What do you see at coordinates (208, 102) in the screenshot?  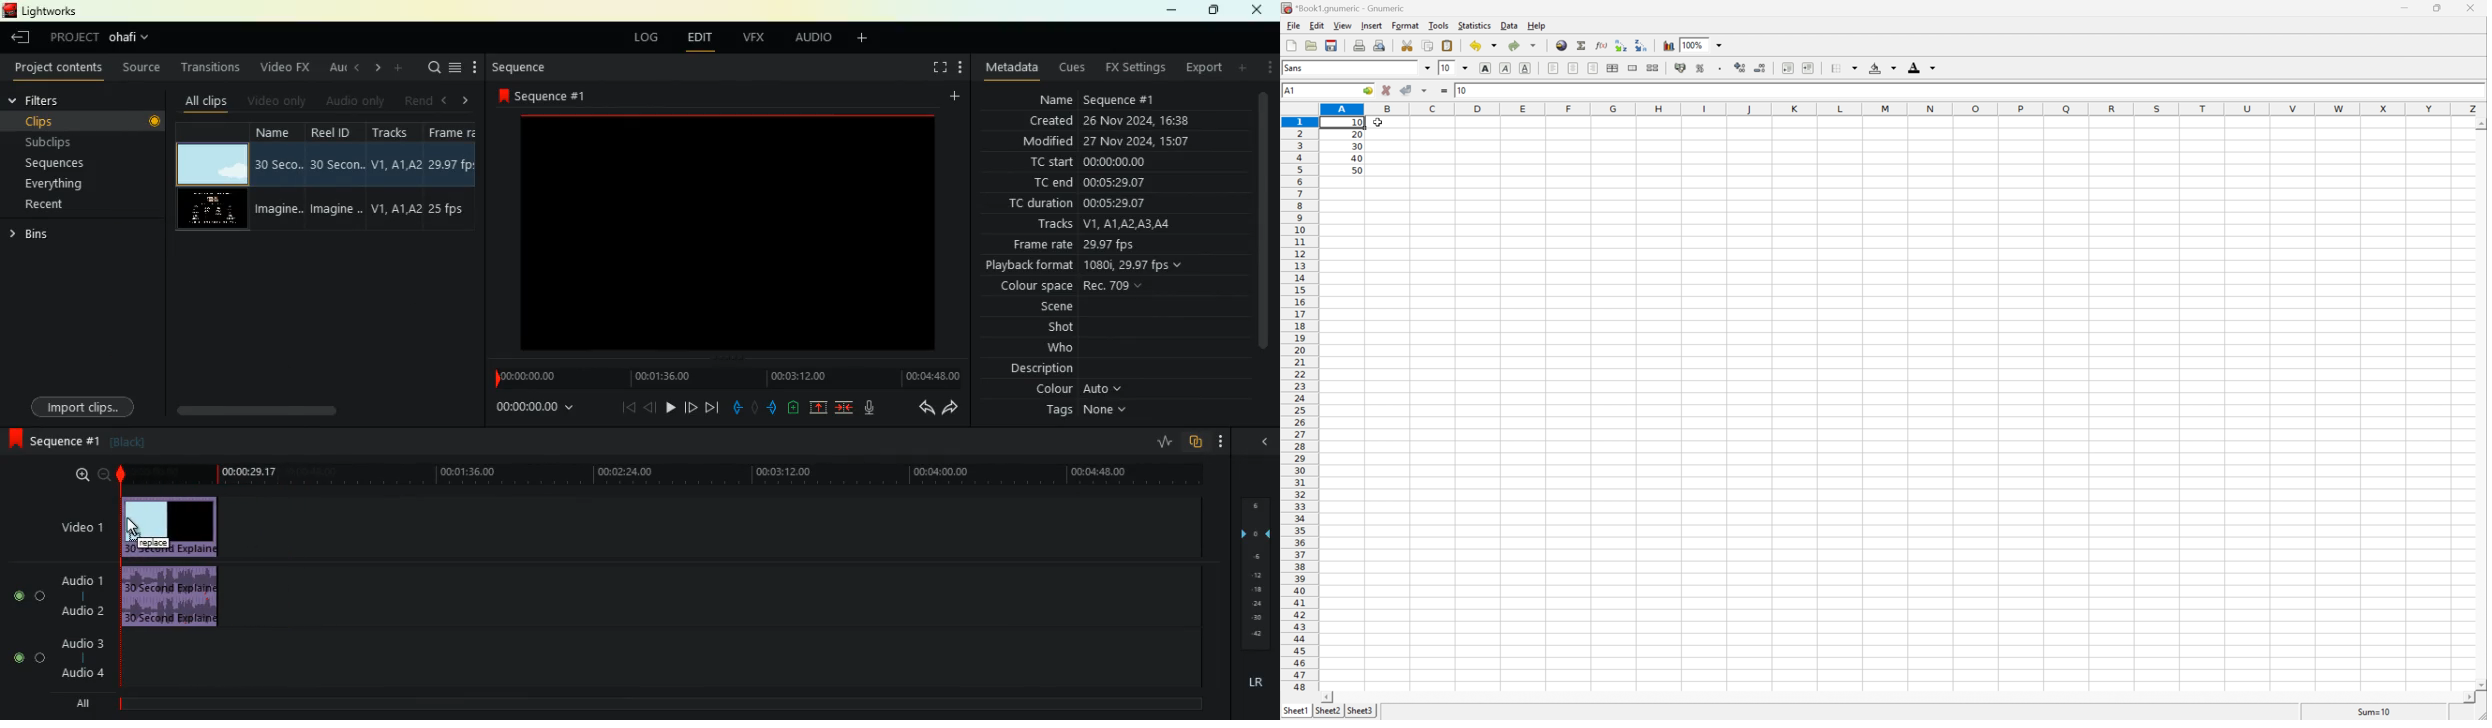 I see `all clips` at bounding box center [208, 102].